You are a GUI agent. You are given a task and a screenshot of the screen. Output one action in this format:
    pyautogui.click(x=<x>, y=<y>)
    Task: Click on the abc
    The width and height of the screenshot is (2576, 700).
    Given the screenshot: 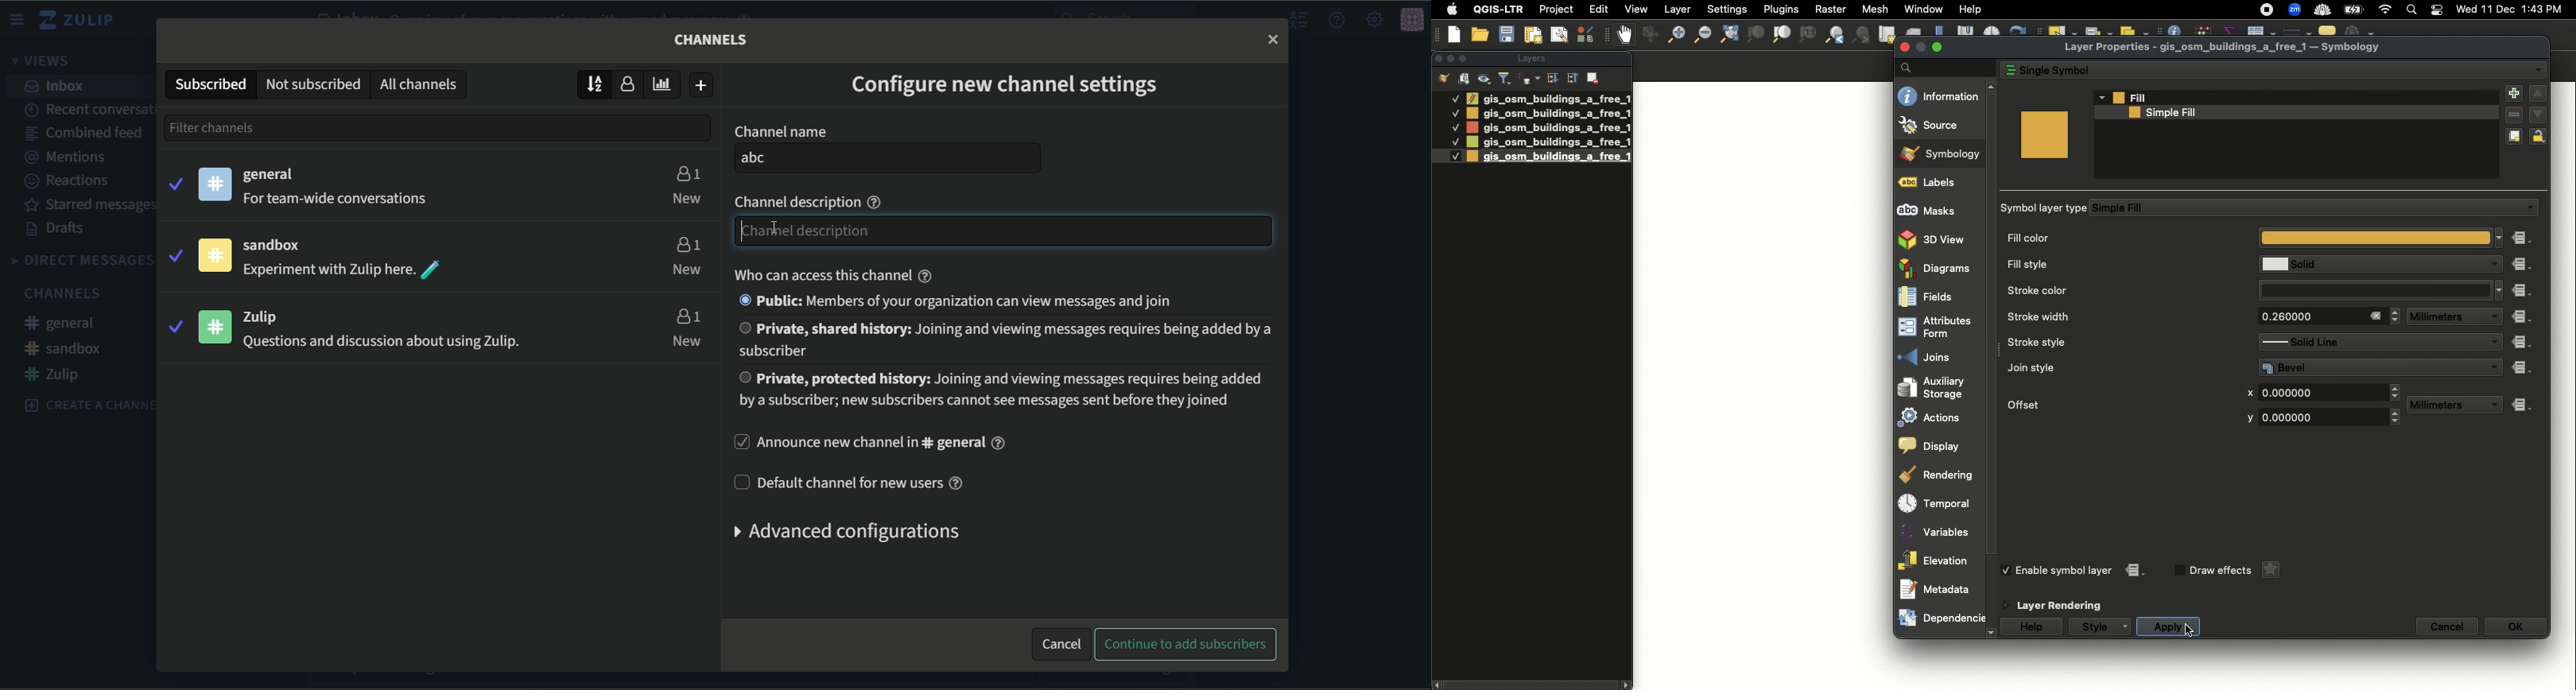 What is the action you would take?
    pyautogui.click(x=889, y=159)
    